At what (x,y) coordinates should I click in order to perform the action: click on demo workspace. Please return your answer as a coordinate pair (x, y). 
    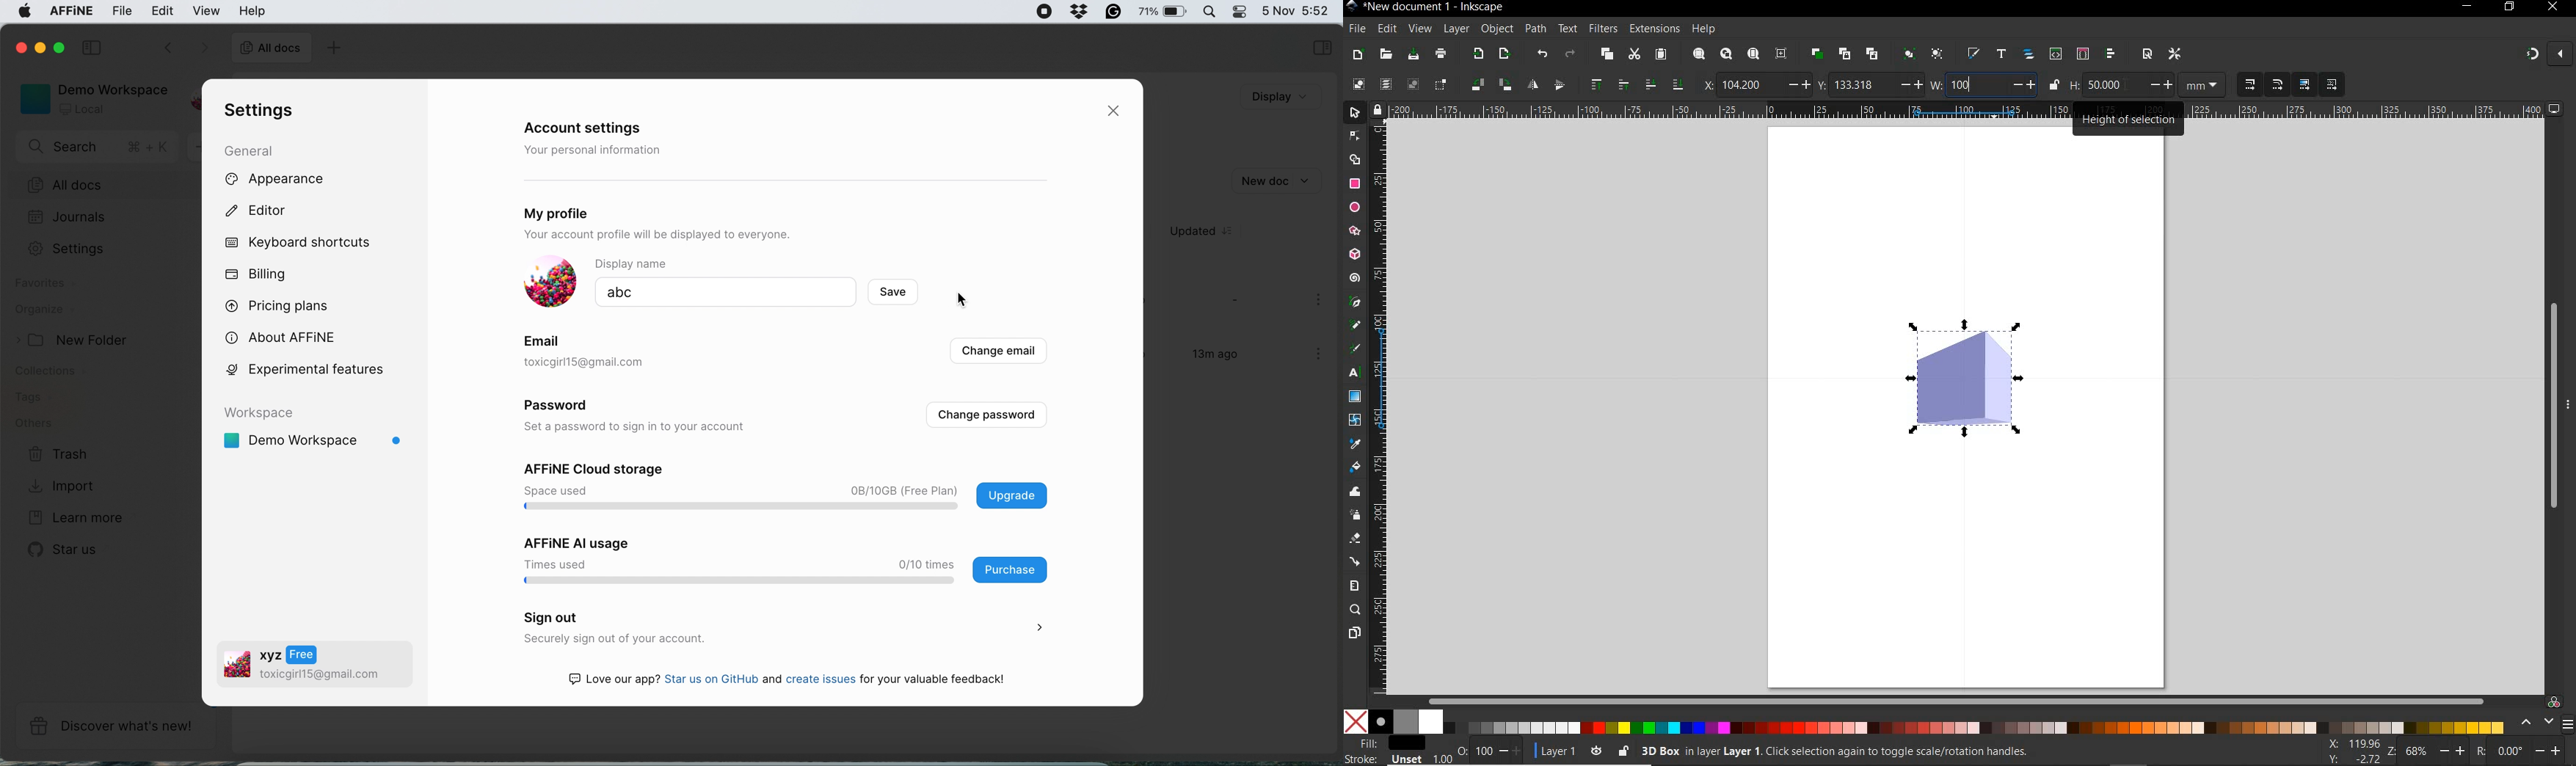
    Looking at the image, I should click on (318, 432).